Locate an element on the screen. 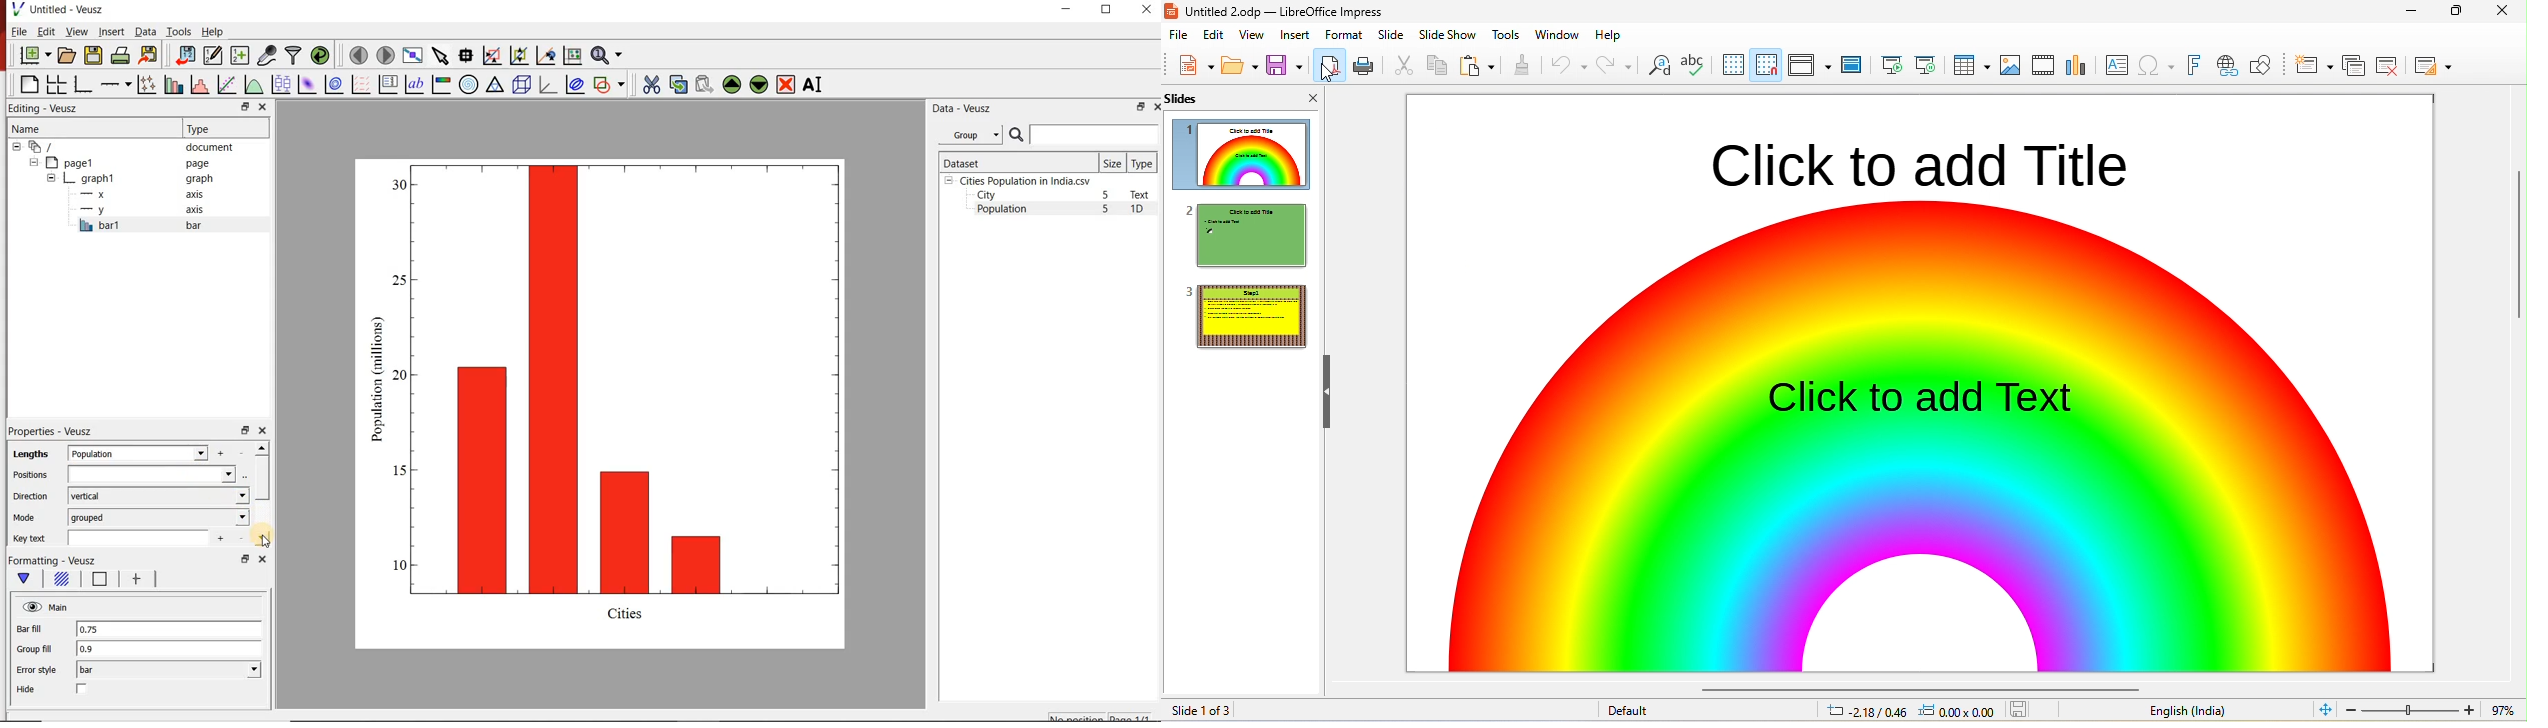 The width and height of the screenshot is (2548, 728). help is located at coordinates (1608, 34).